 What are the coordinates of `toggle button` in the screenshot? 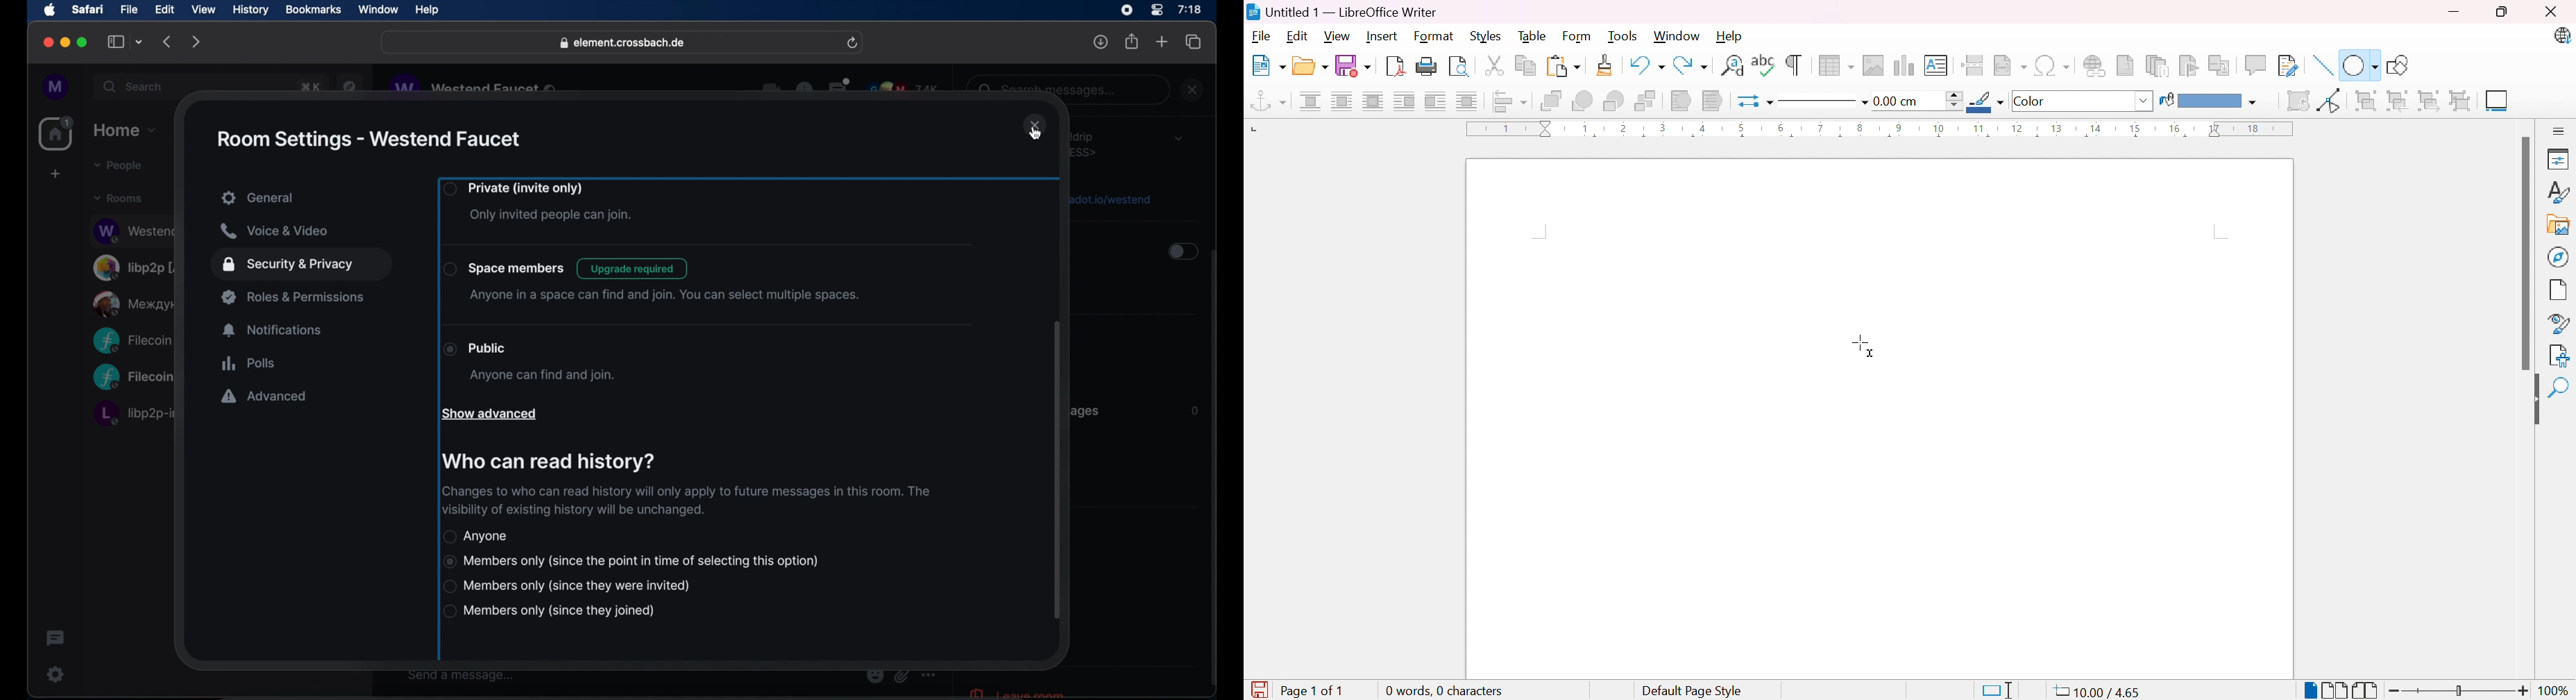 It's located at (1181, 253).